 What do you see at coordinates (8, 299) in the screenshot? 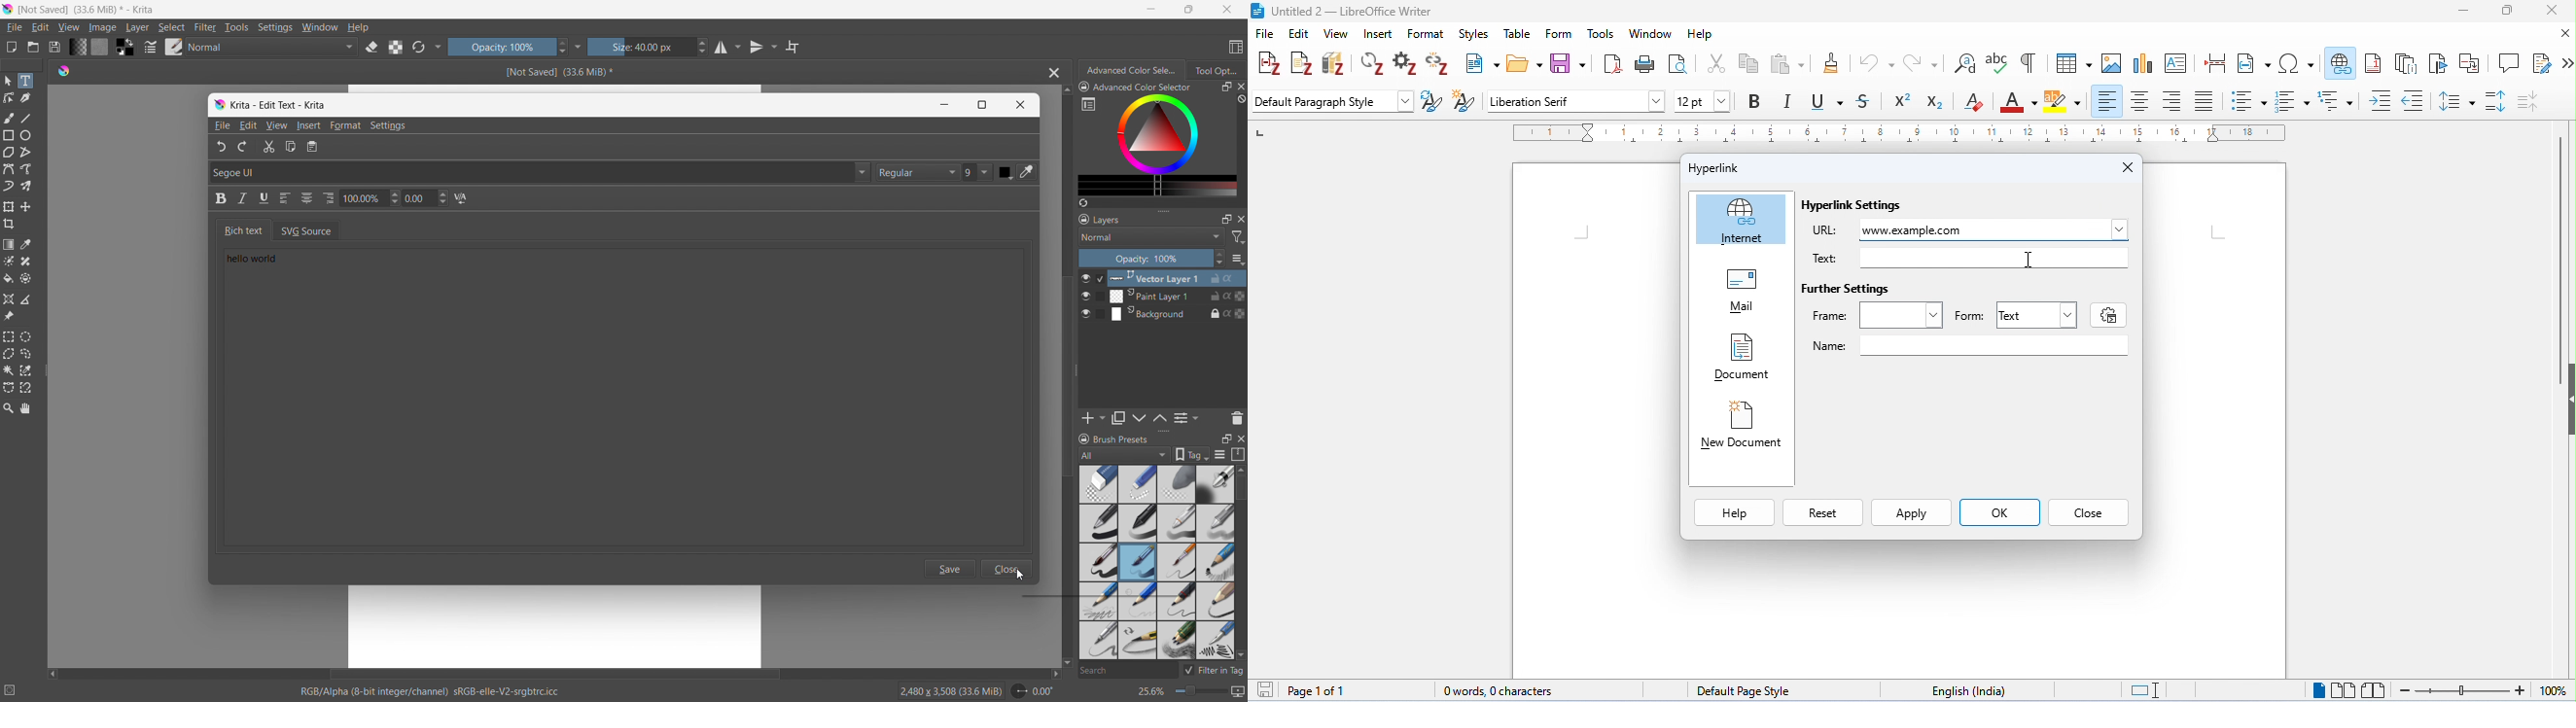
I see `assistant tool` at bounding box center [8, 299].